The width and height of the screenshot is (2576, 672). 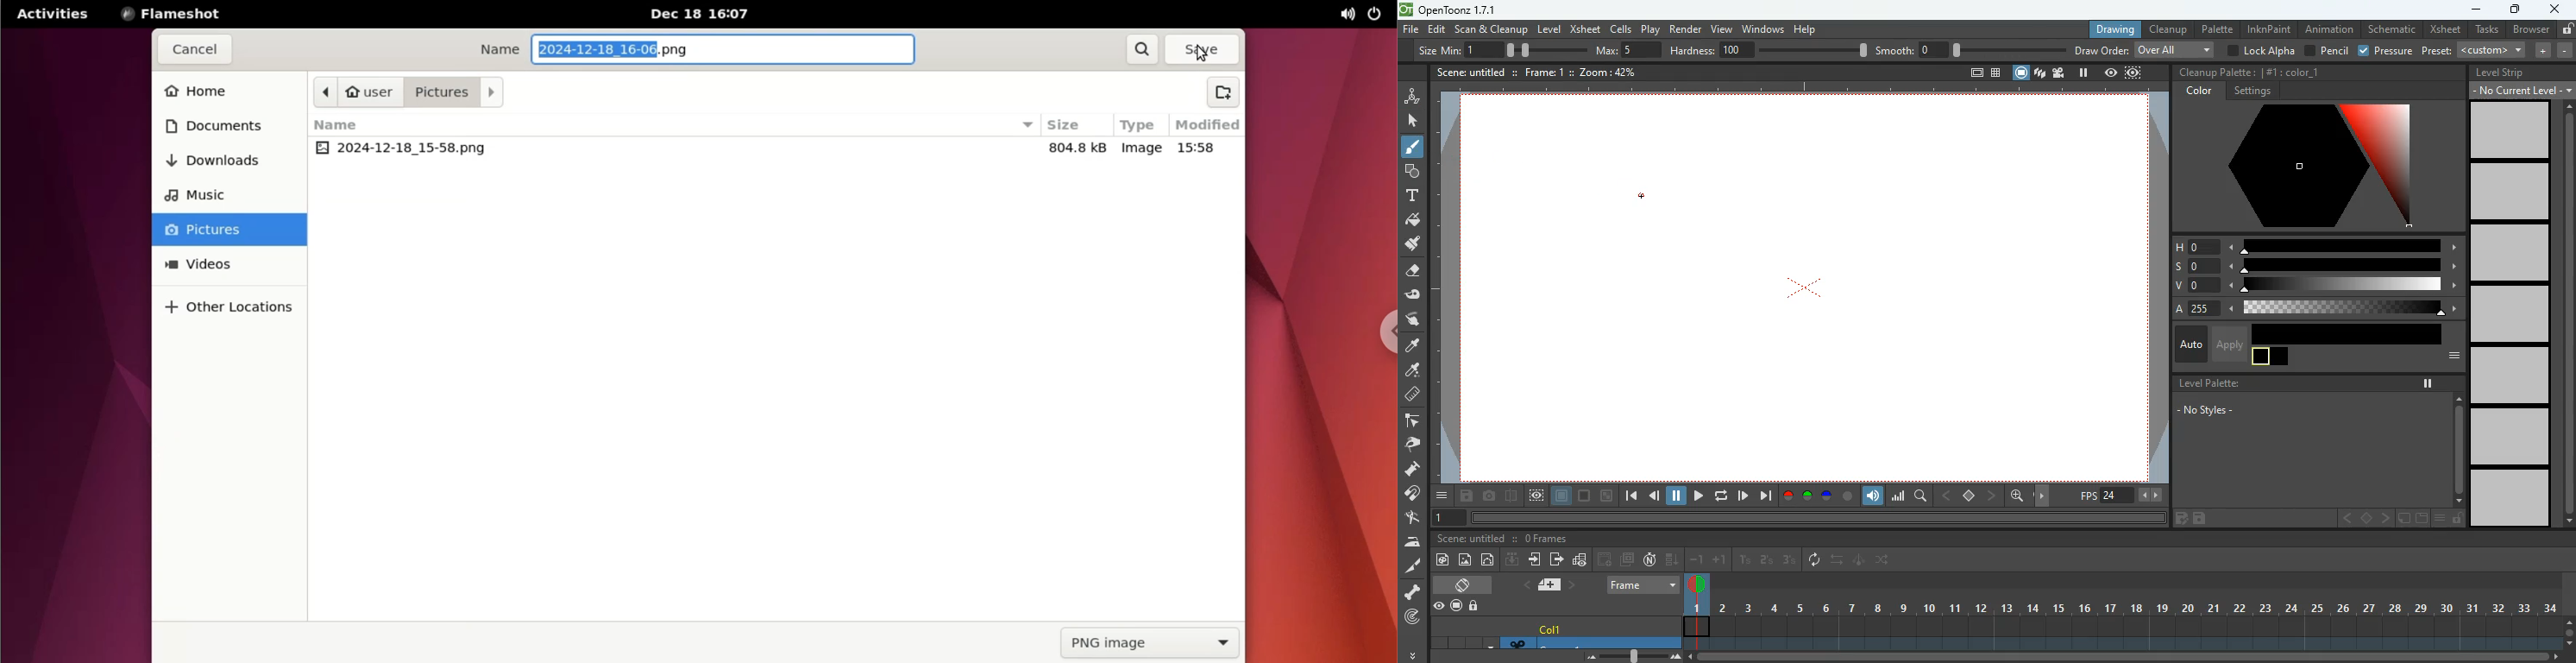 What do you see at coordinates (1945, 496) in the screenshot?
I see `left` at bounding box center [1945, 496].